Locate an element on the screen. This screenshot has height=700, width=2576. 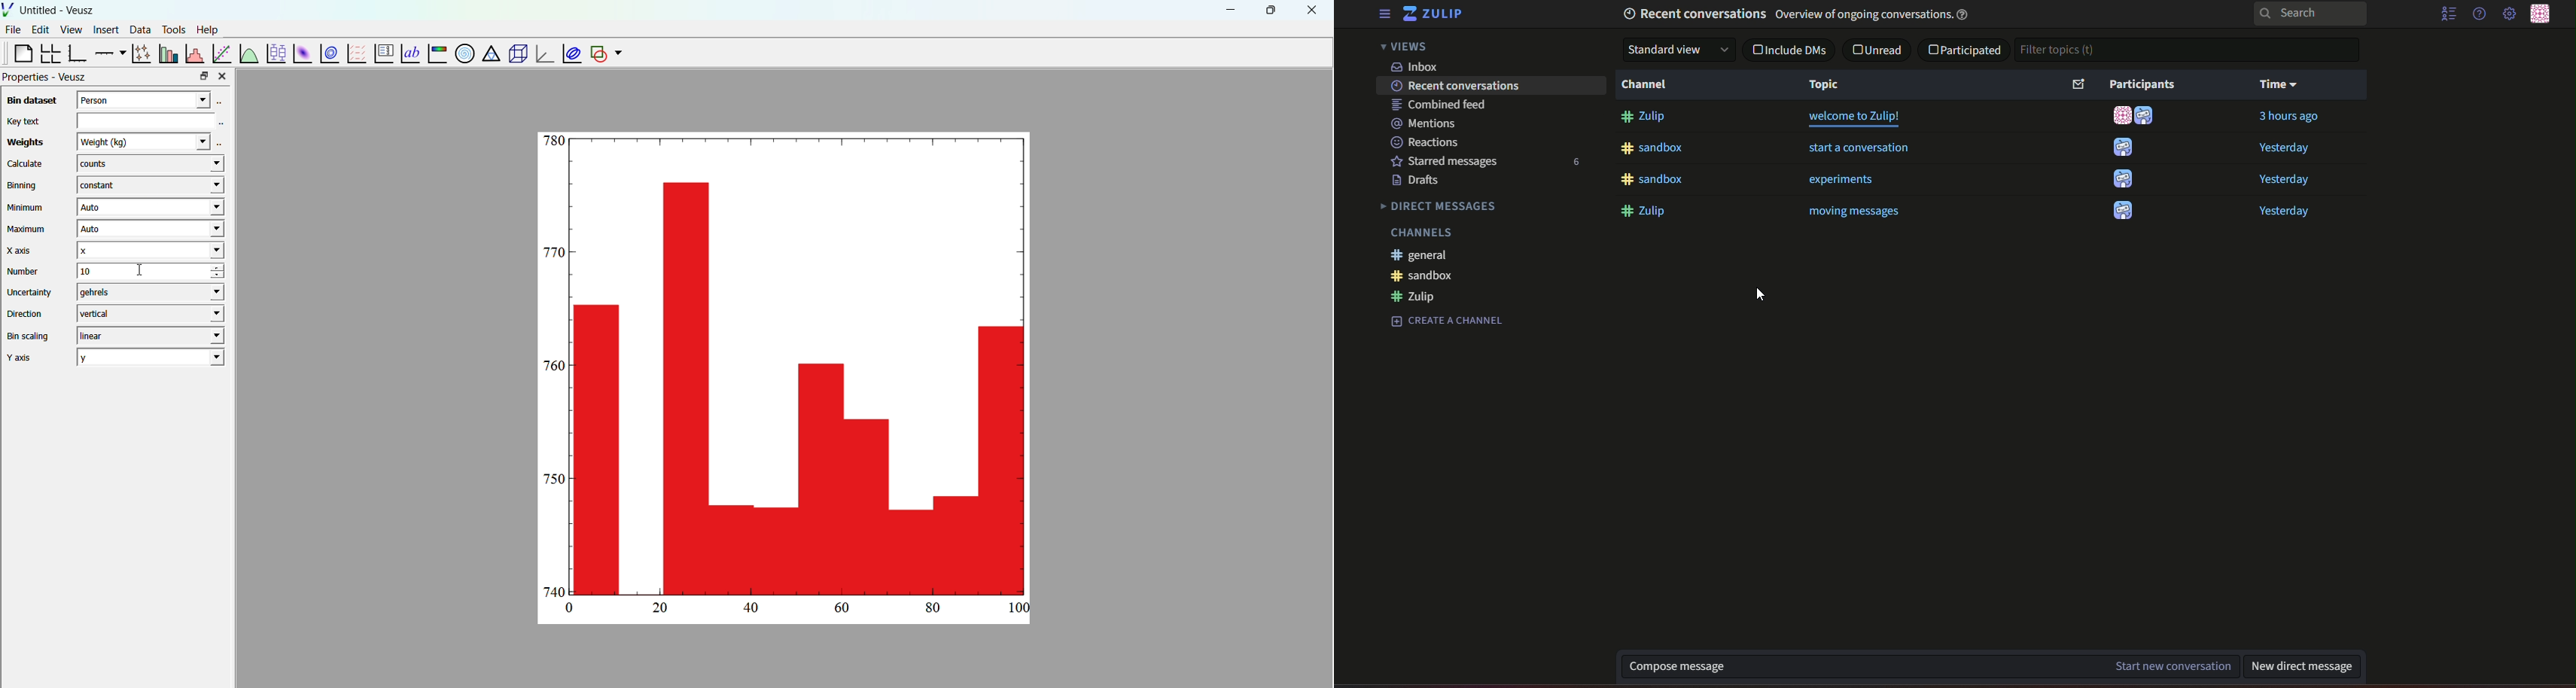
start a conversation is located at coordinates (1858, 149).